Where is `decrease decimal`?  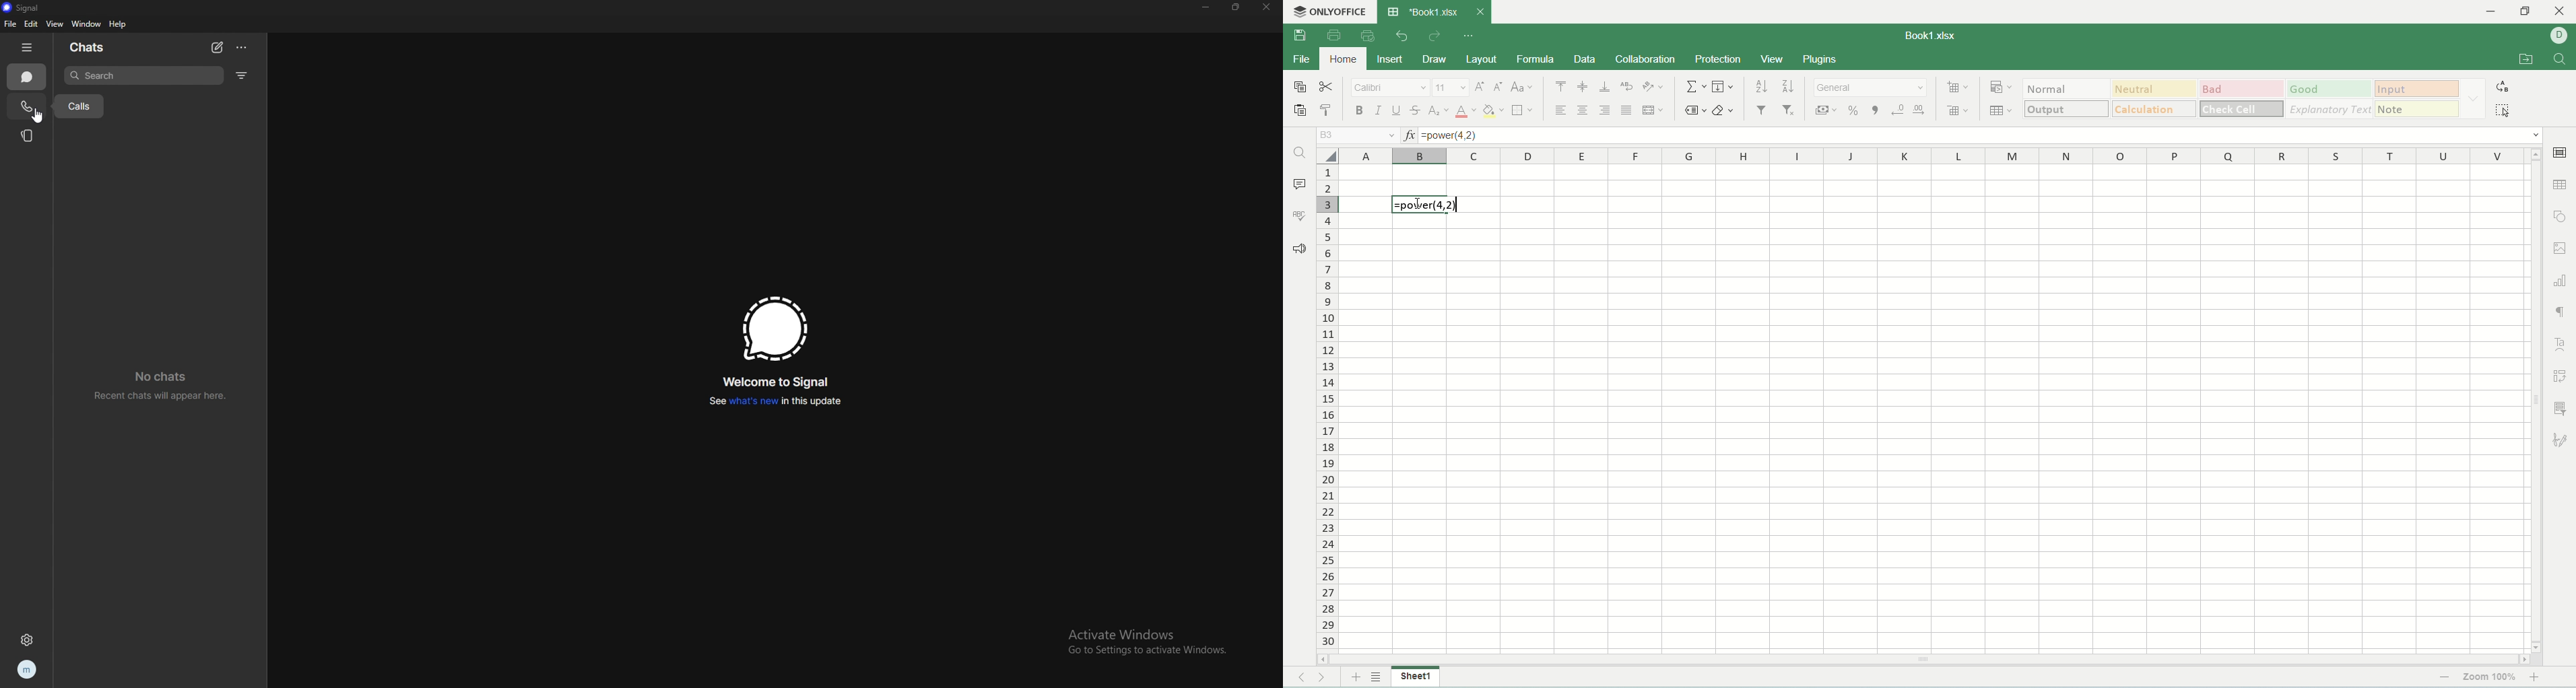
decrease decimal is located at coordinates (1898, 110).